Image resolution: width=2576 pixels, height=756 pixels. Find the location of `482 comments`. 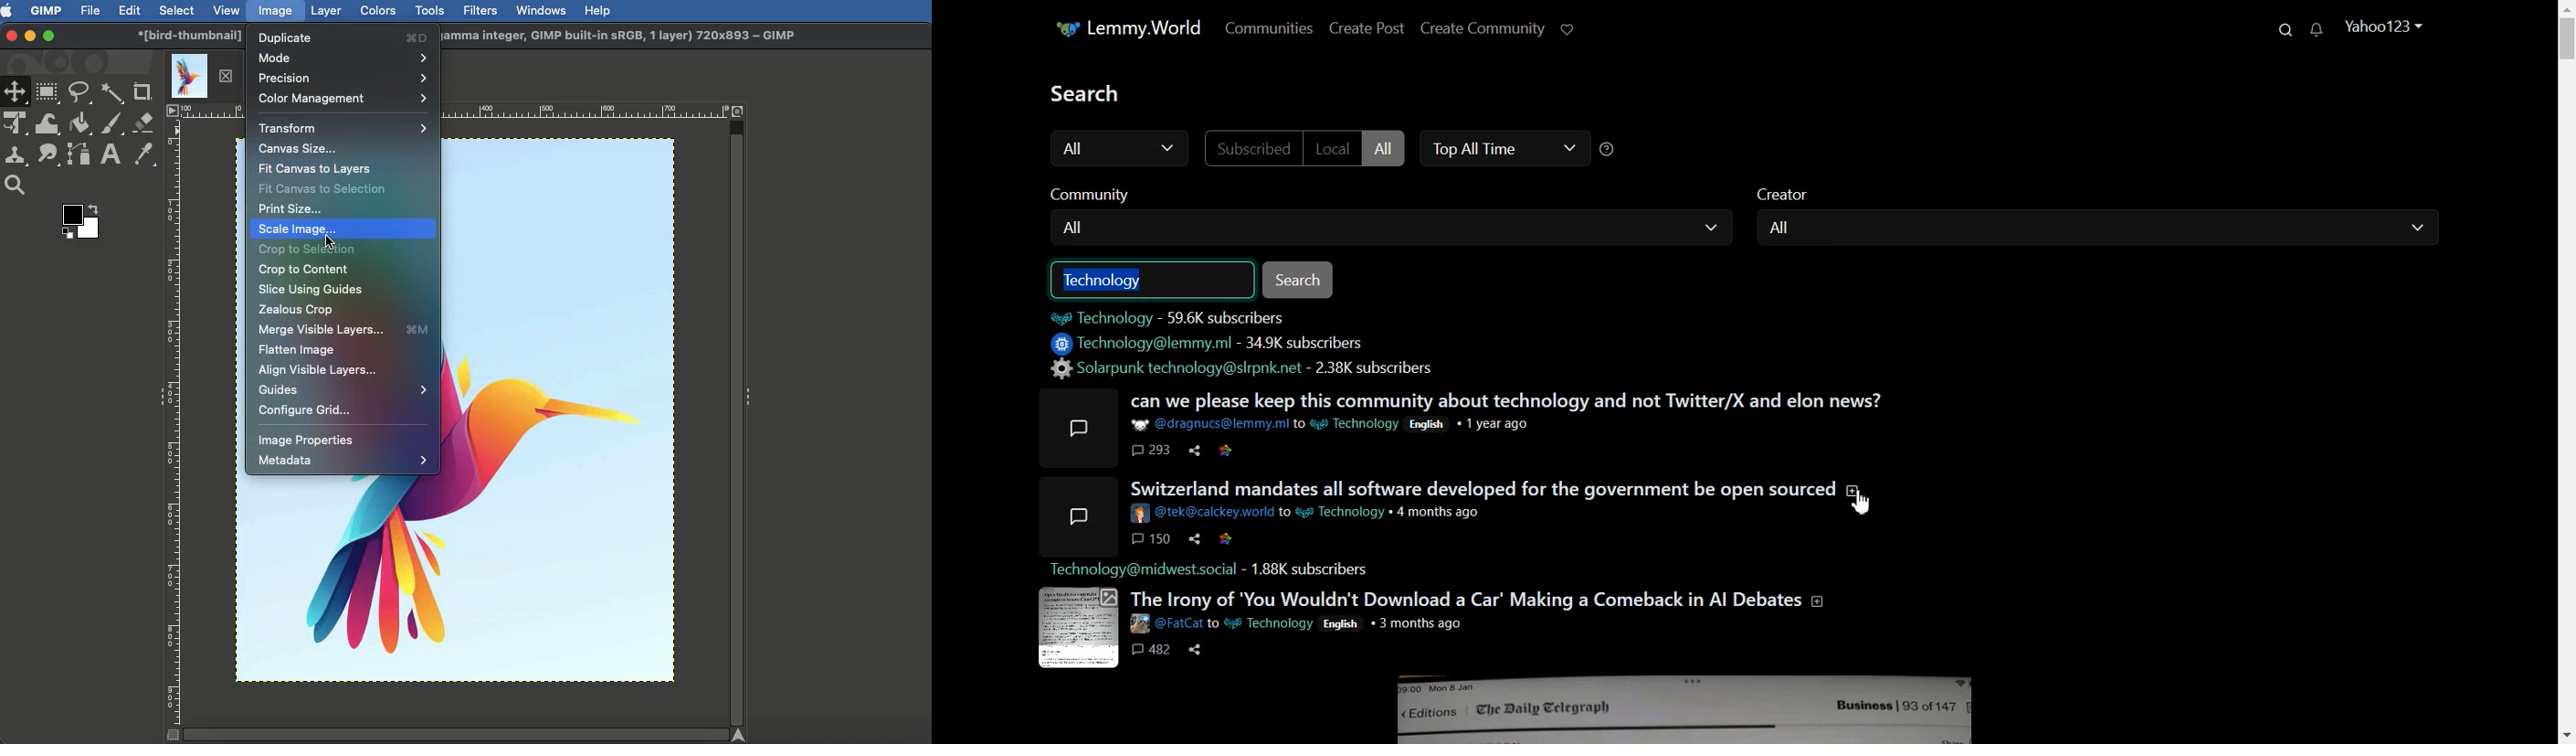

482 comments is located at coordinates (1149, 650).